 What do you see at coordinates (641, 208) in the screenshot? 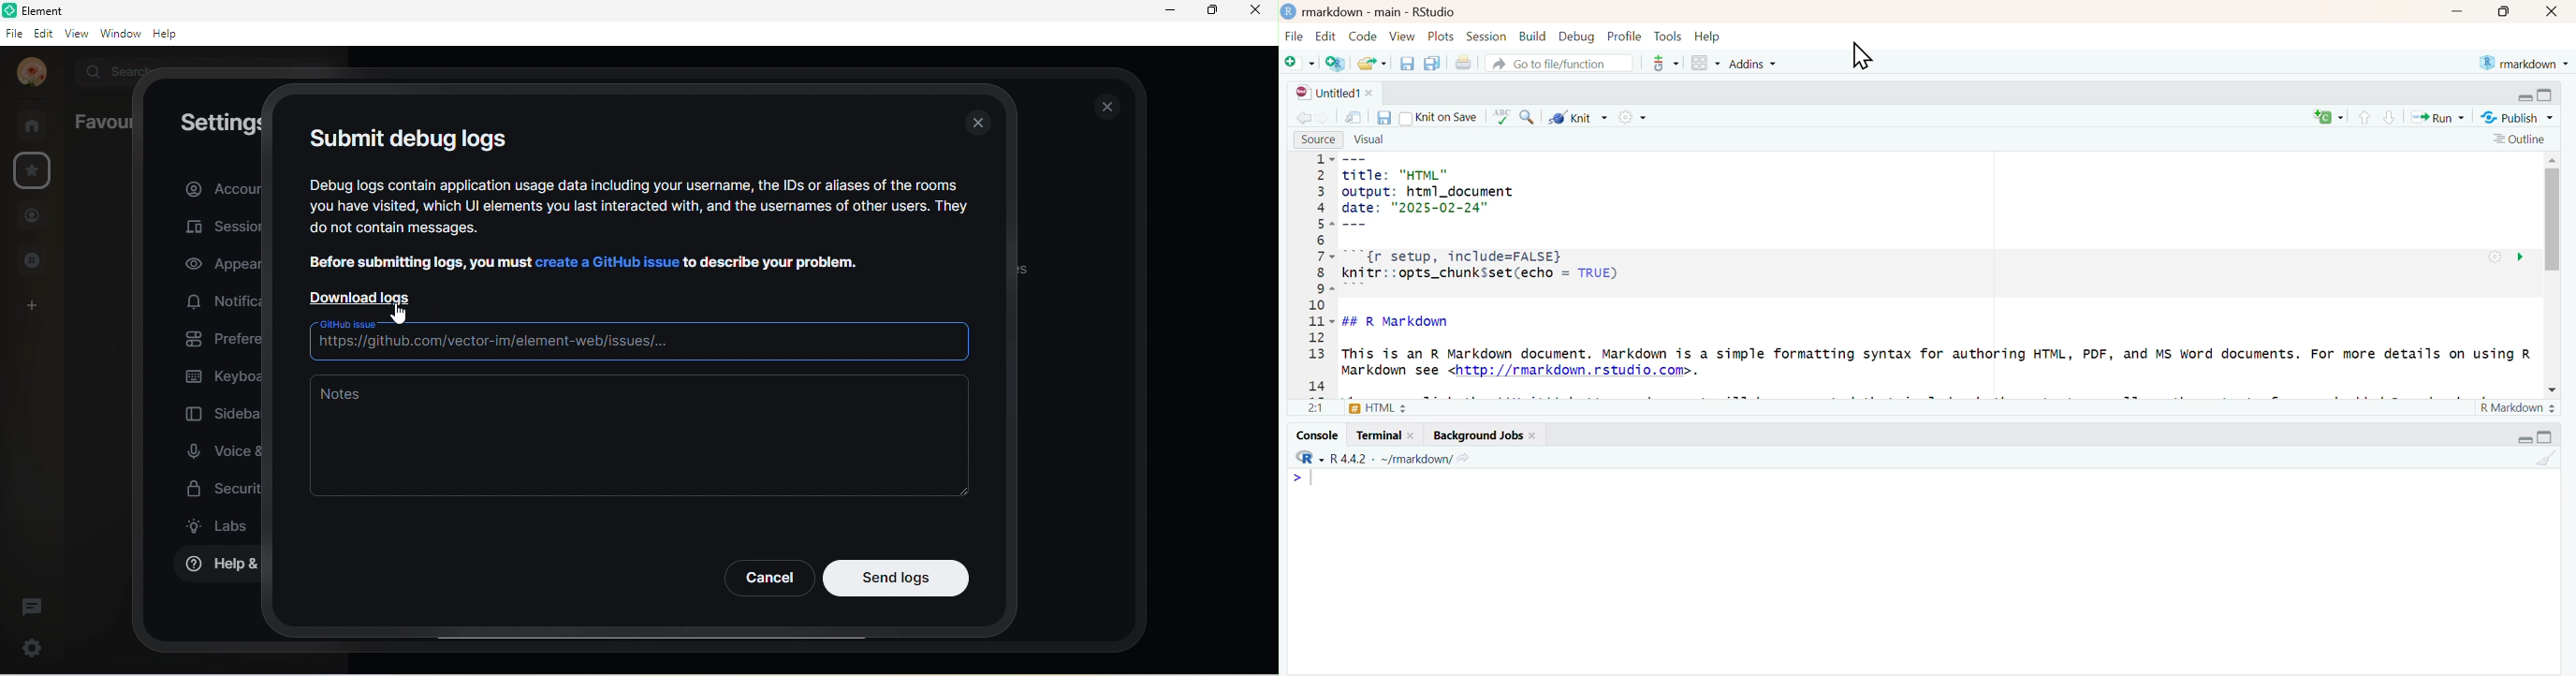
I see `you have visited, which UI elements you last interacted with, and the usernames of other users. They` at bounding box center [641, 208].